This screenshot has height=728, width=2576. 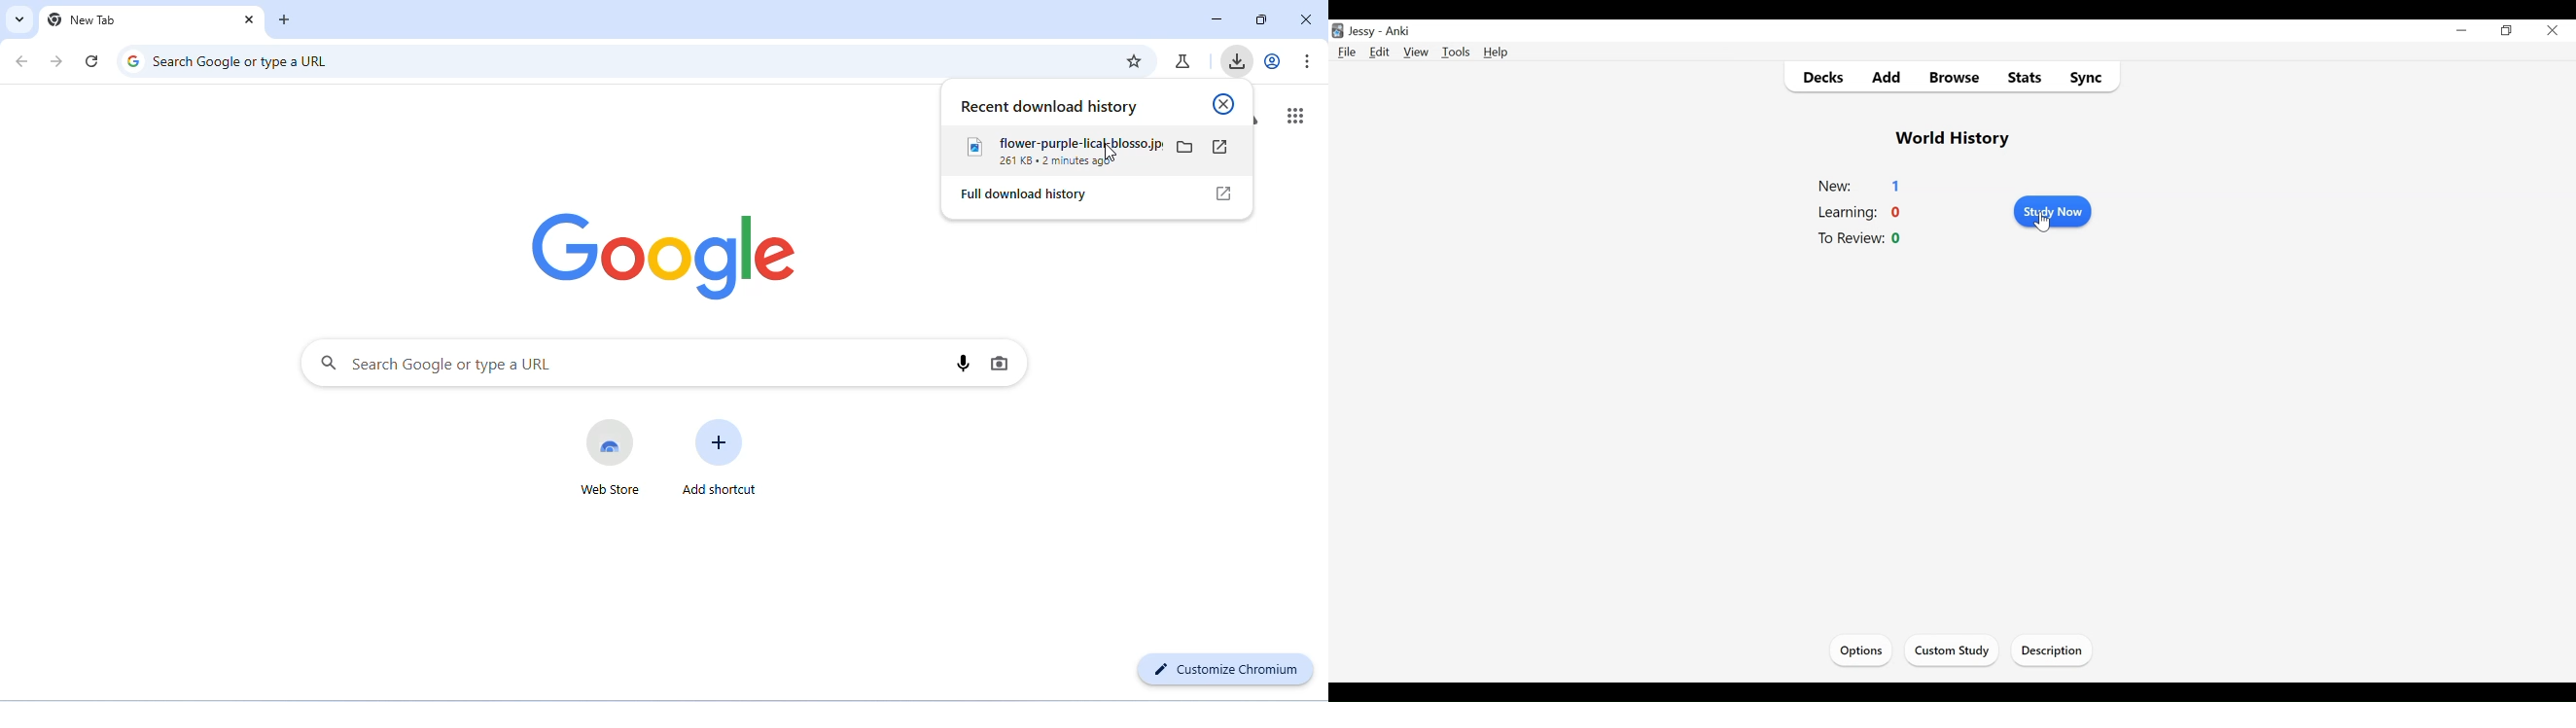 What do you see at coordinates (1860, 651) in the screenshot?
I see `Option` at bounding box center [1860, 651].